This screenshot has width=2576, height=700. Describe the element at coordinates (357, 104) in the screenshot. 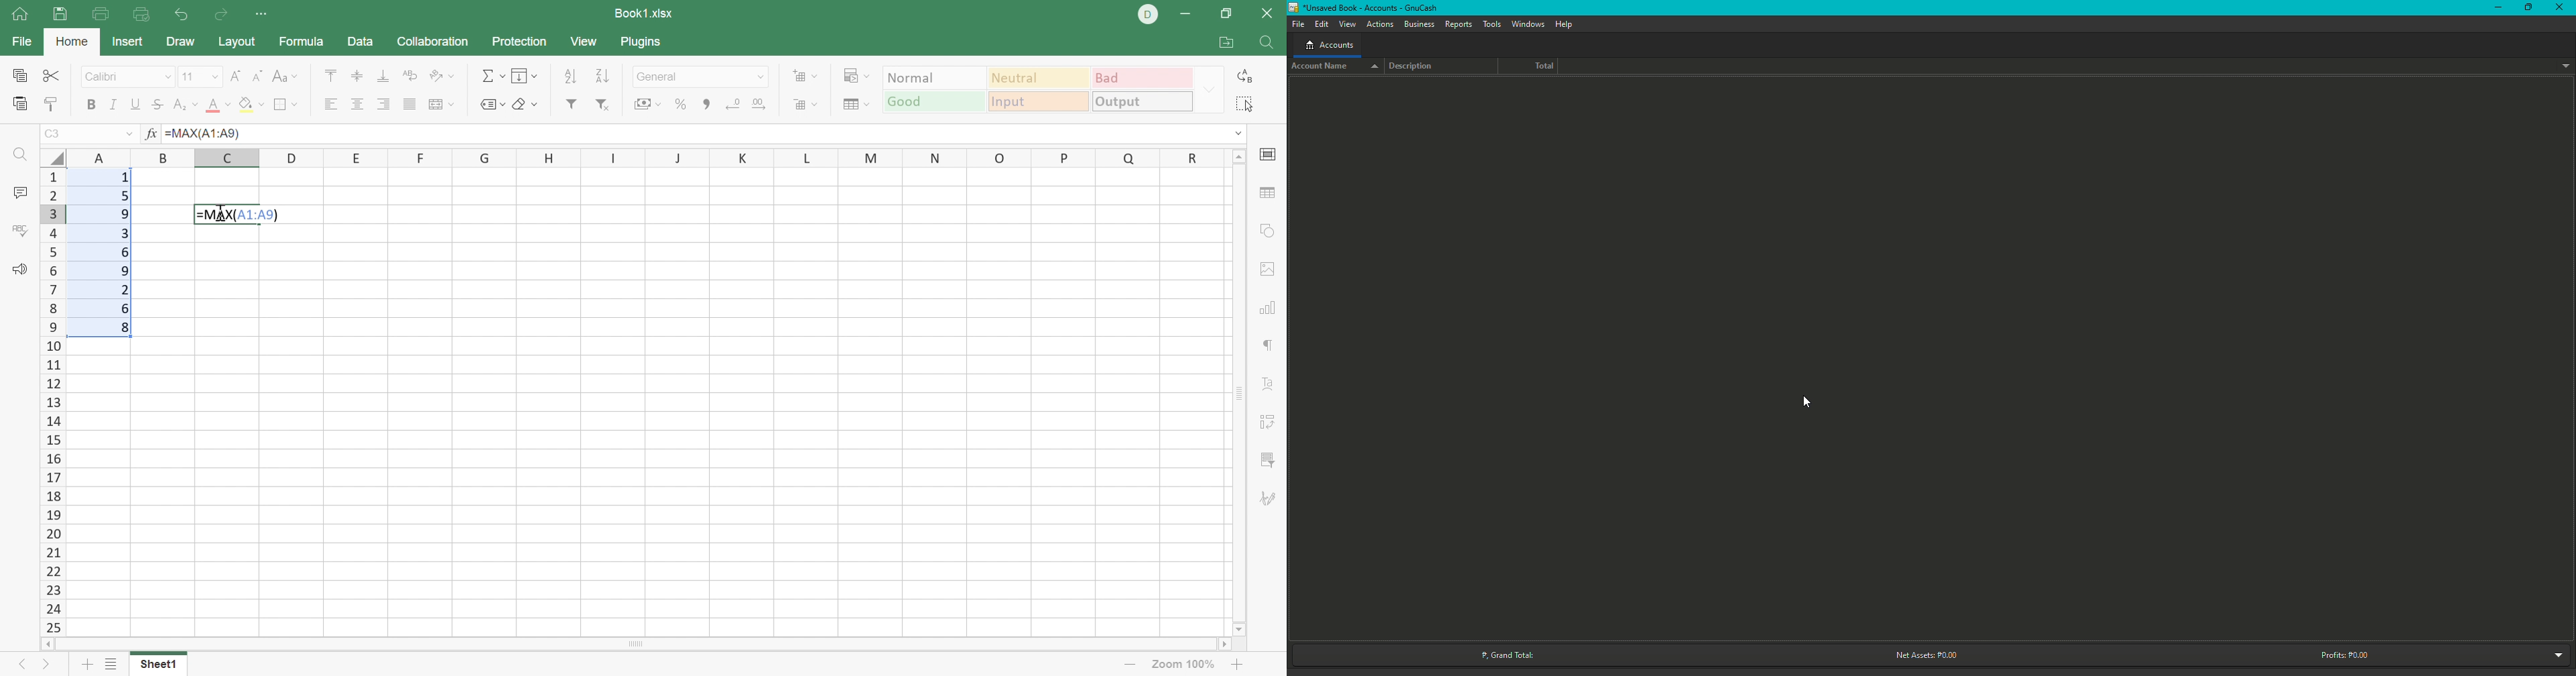

I see `Align Center` at that location.